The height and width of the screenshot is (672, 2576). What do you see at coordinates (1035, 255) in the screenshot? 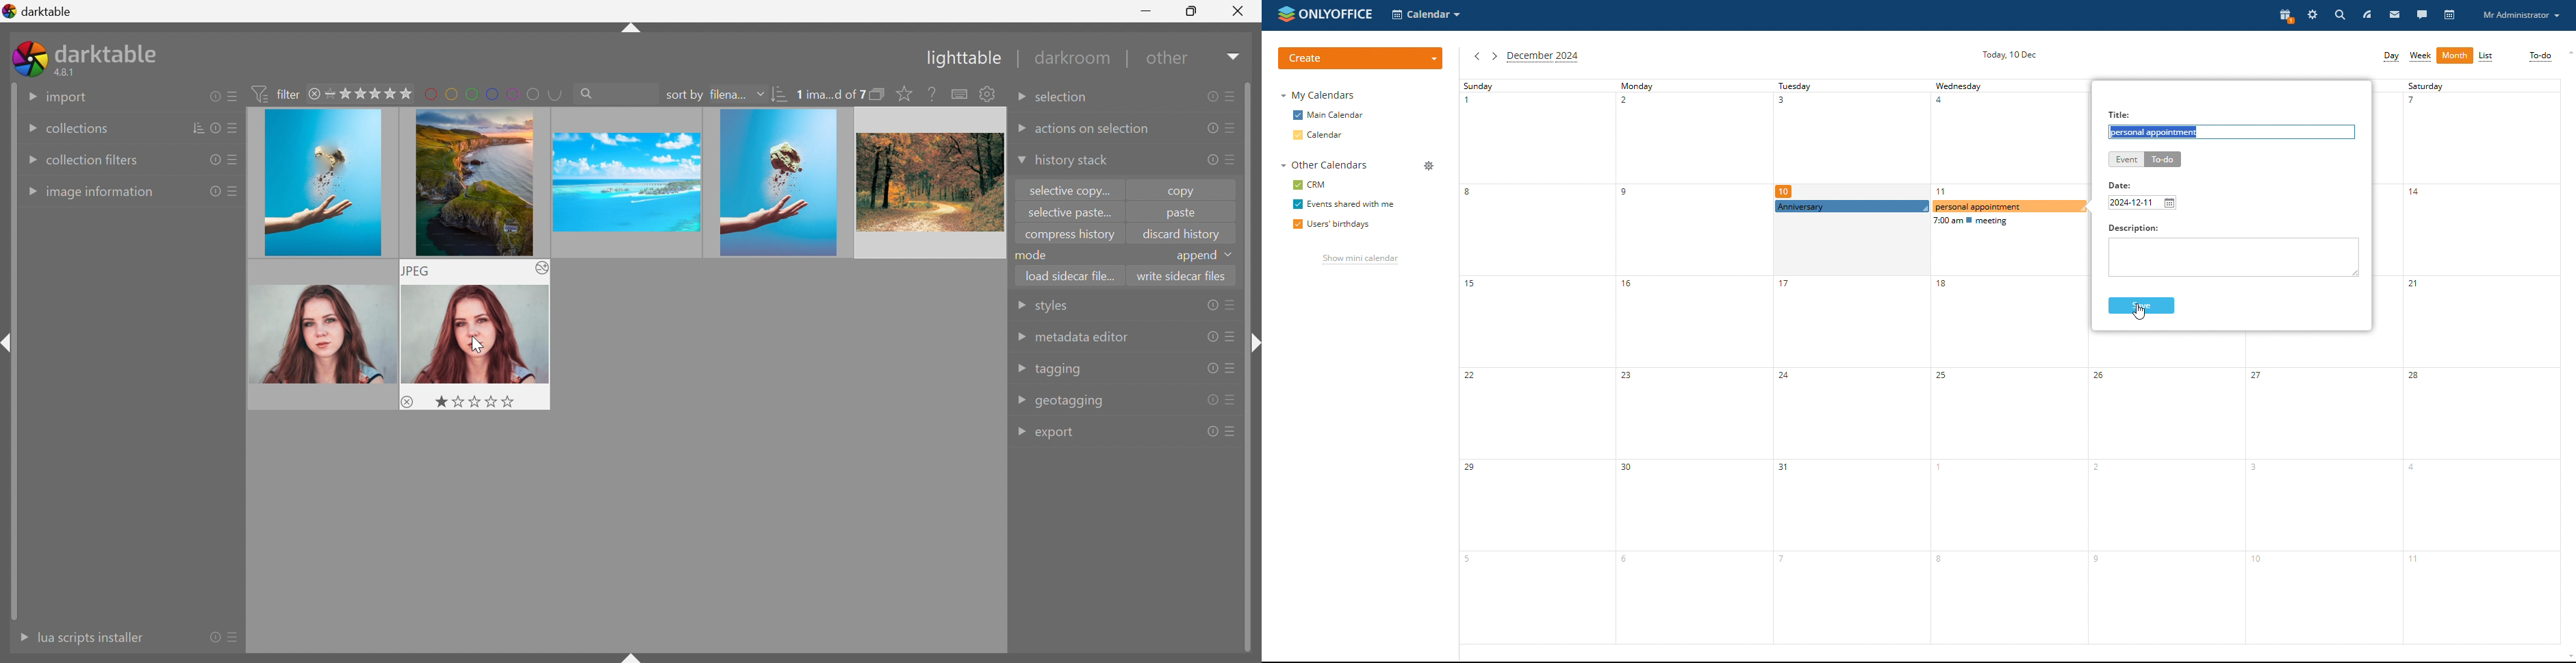
I see `mode` at bounding box center [1035, 255].